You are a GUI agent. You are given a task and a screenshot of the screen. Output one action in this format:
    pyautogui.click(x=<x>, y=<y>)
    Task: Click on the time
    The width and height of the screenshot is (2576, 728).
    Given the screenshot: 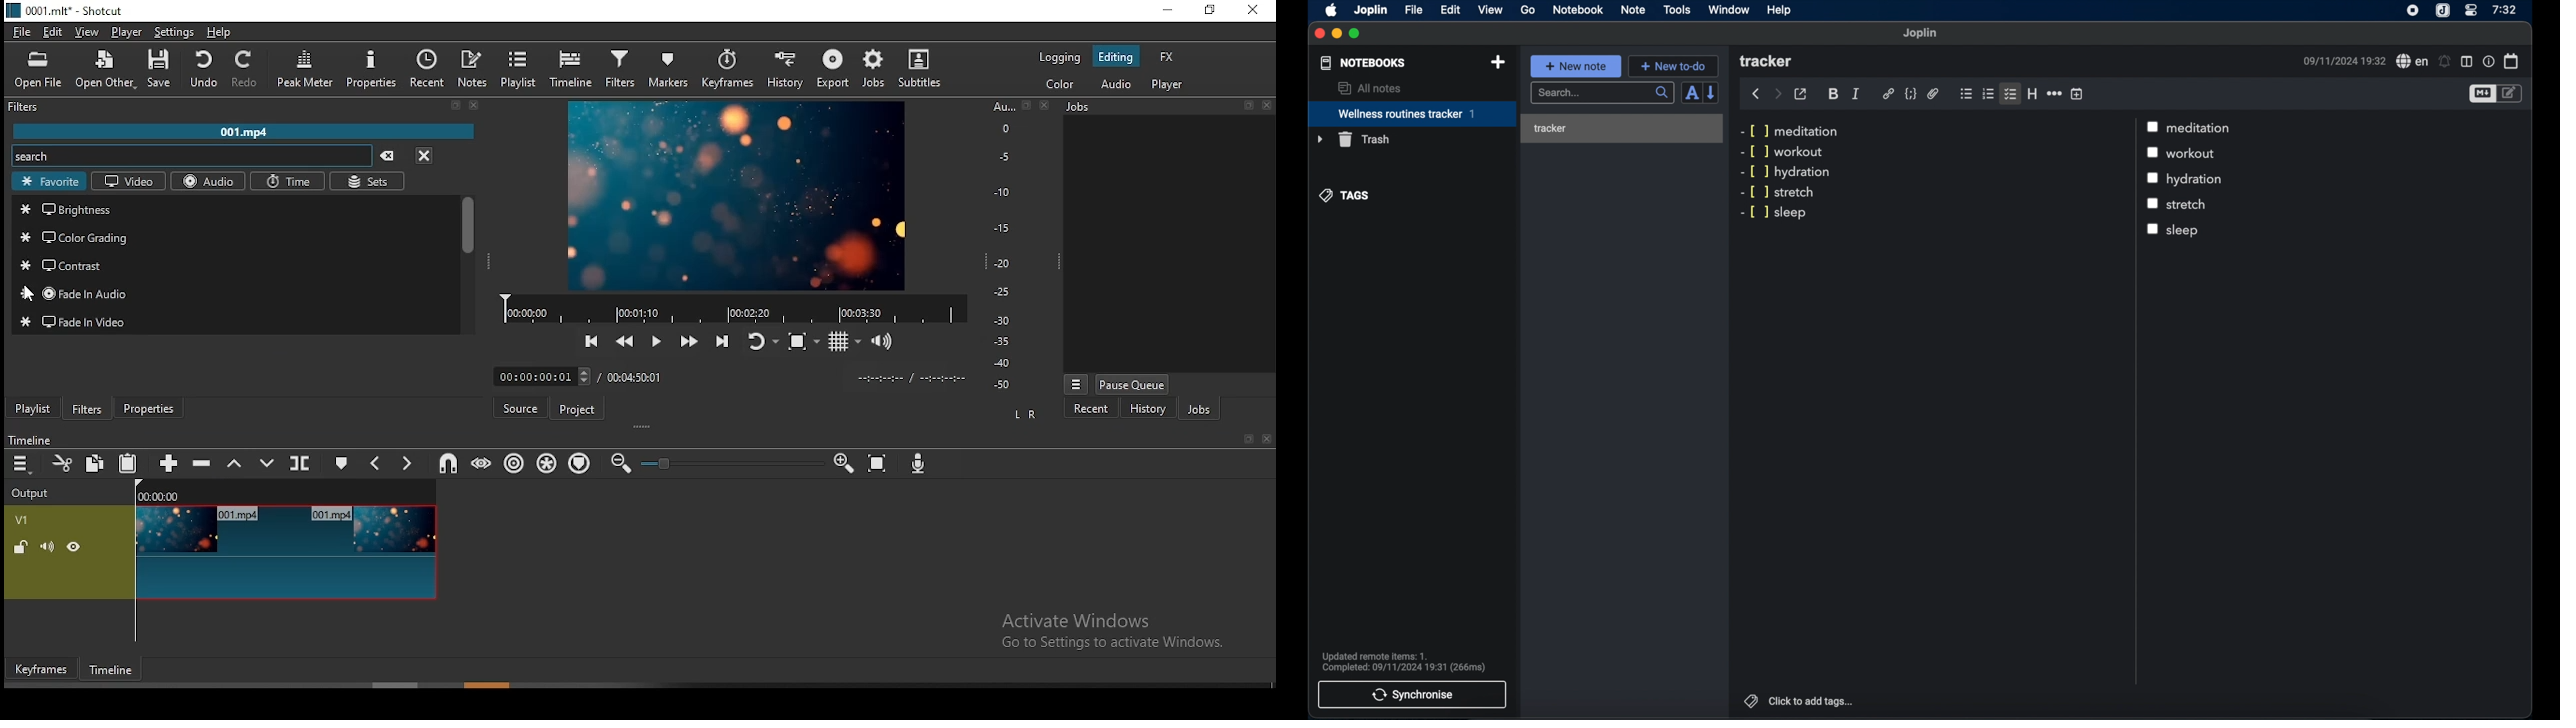 What is the action you would take?
    pyautogui.click(x=288, y=181)
    